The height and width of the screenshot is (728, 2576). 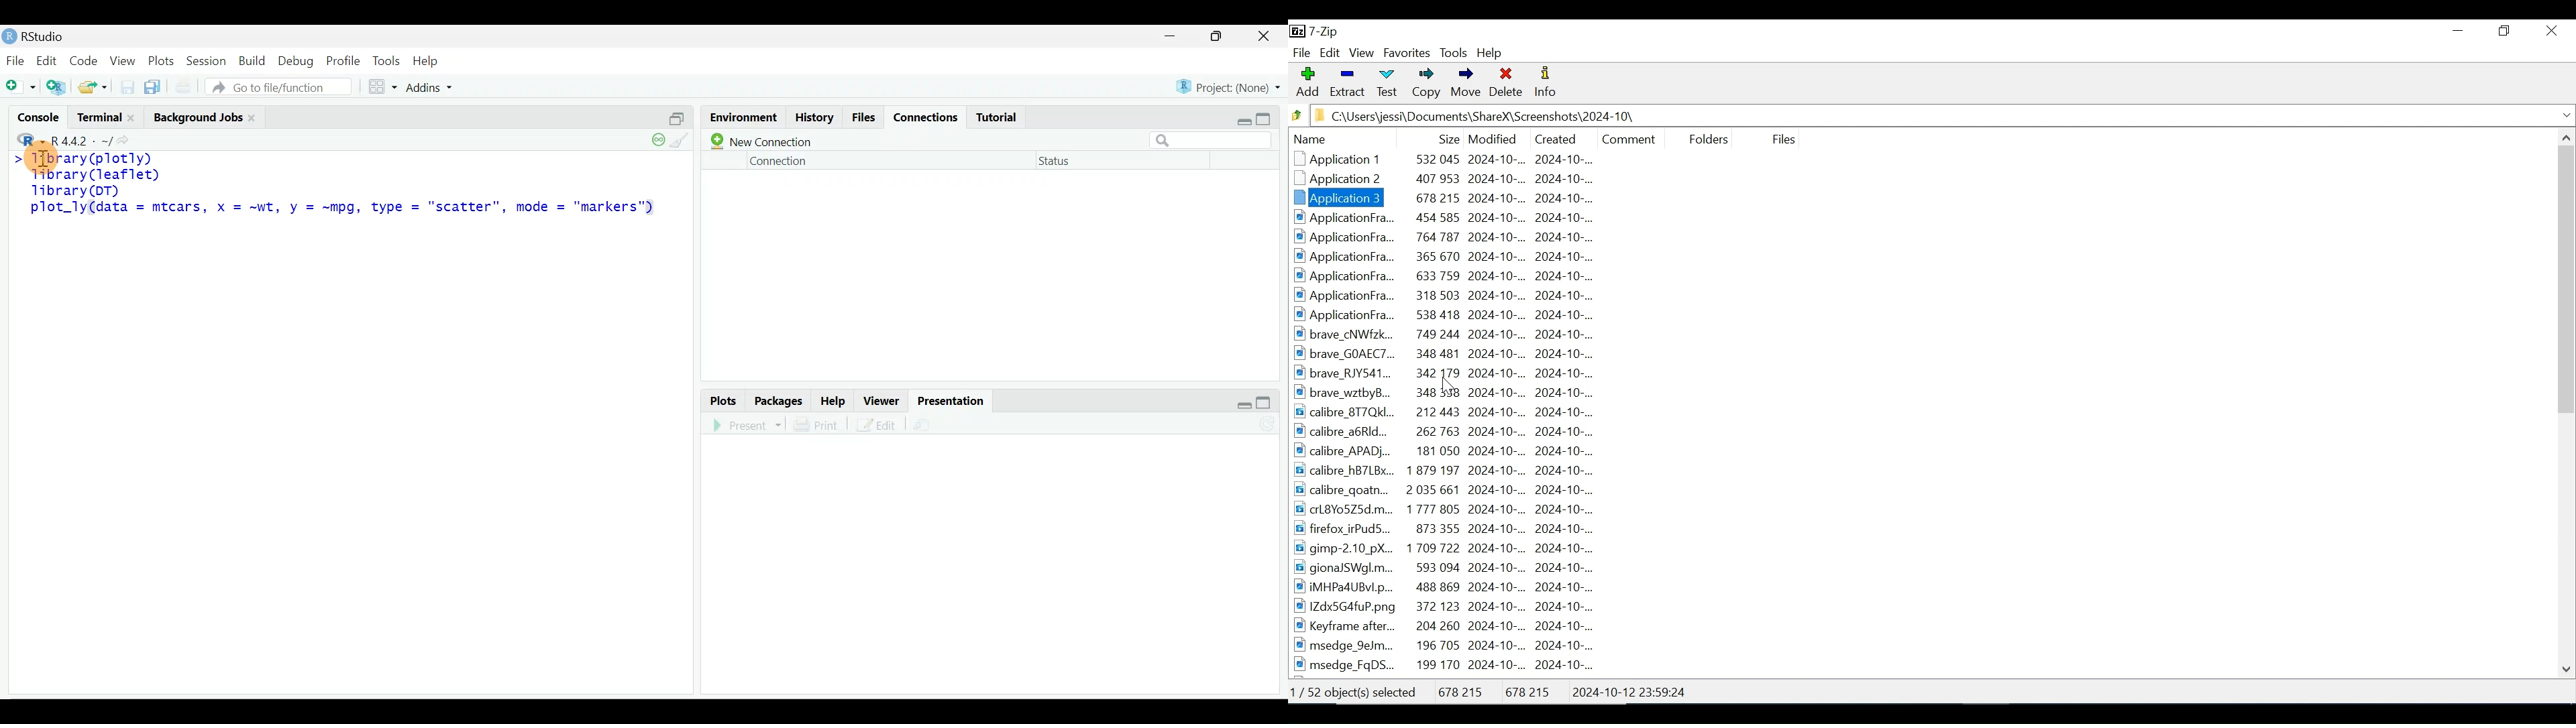 I want to click on Status, so click(x=1061, y=160).